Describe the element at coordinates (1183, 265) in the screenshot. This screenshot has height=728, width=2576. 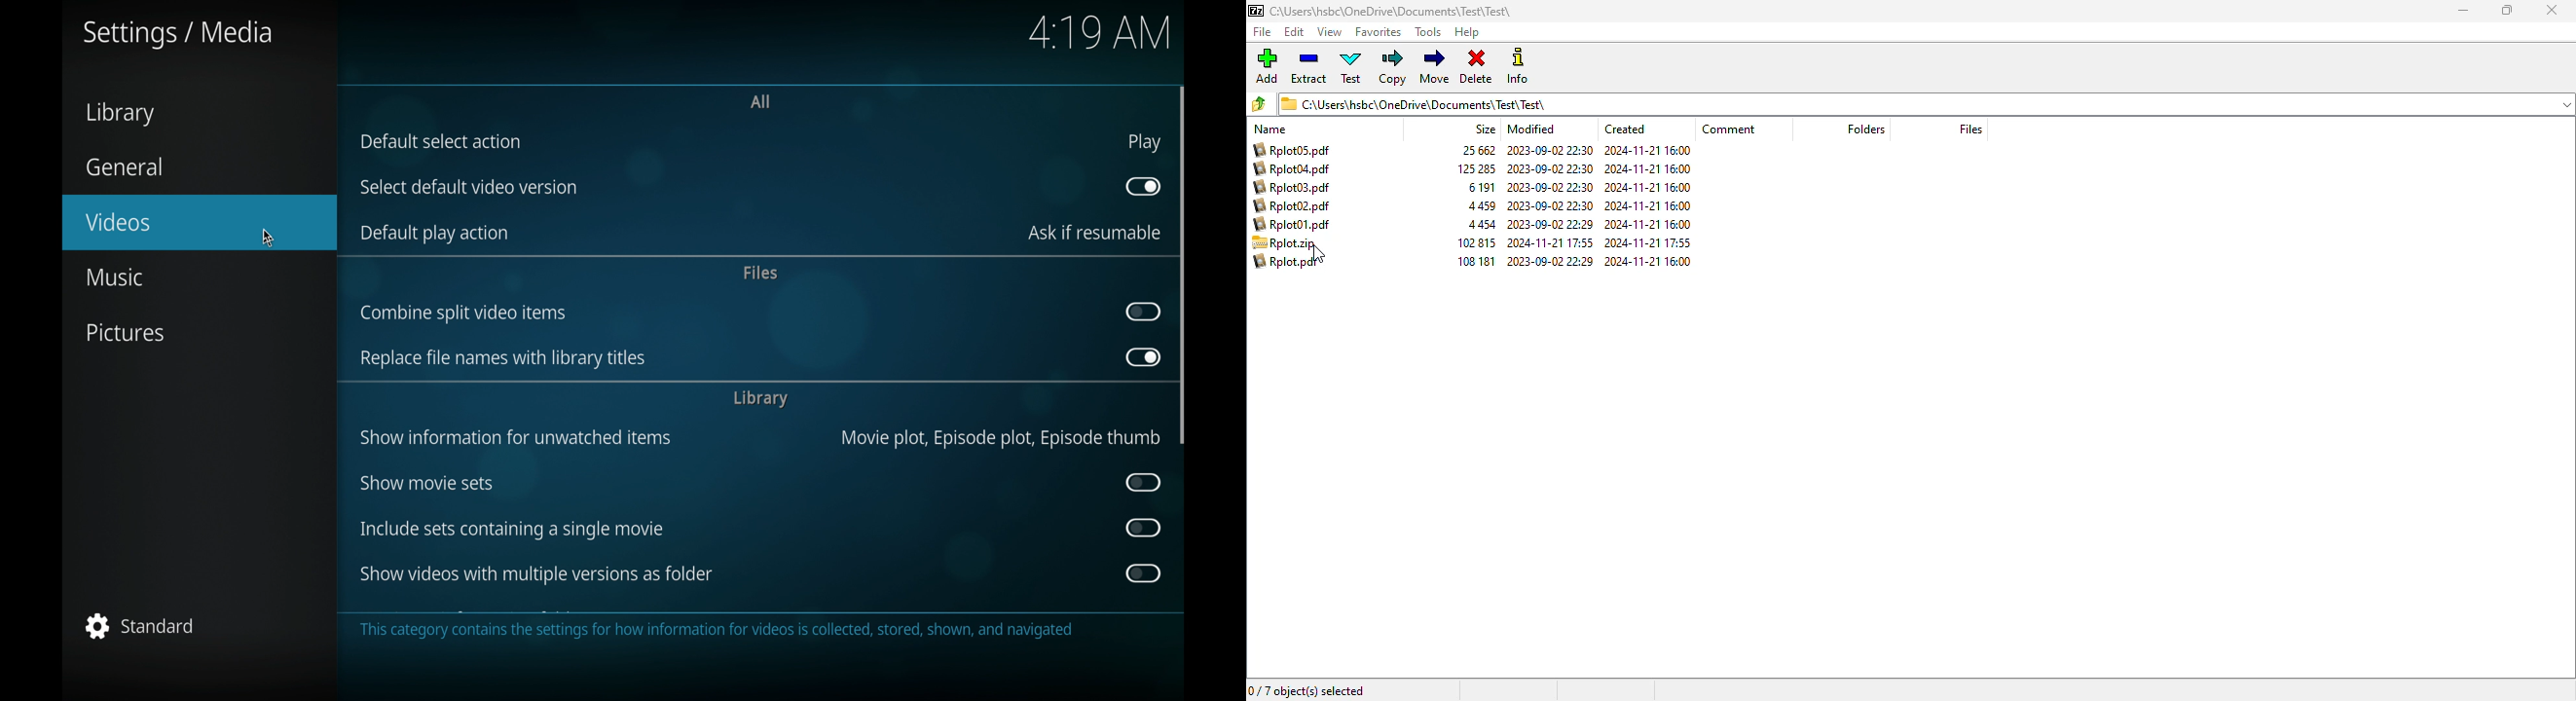
I see `scroll box` at that location.